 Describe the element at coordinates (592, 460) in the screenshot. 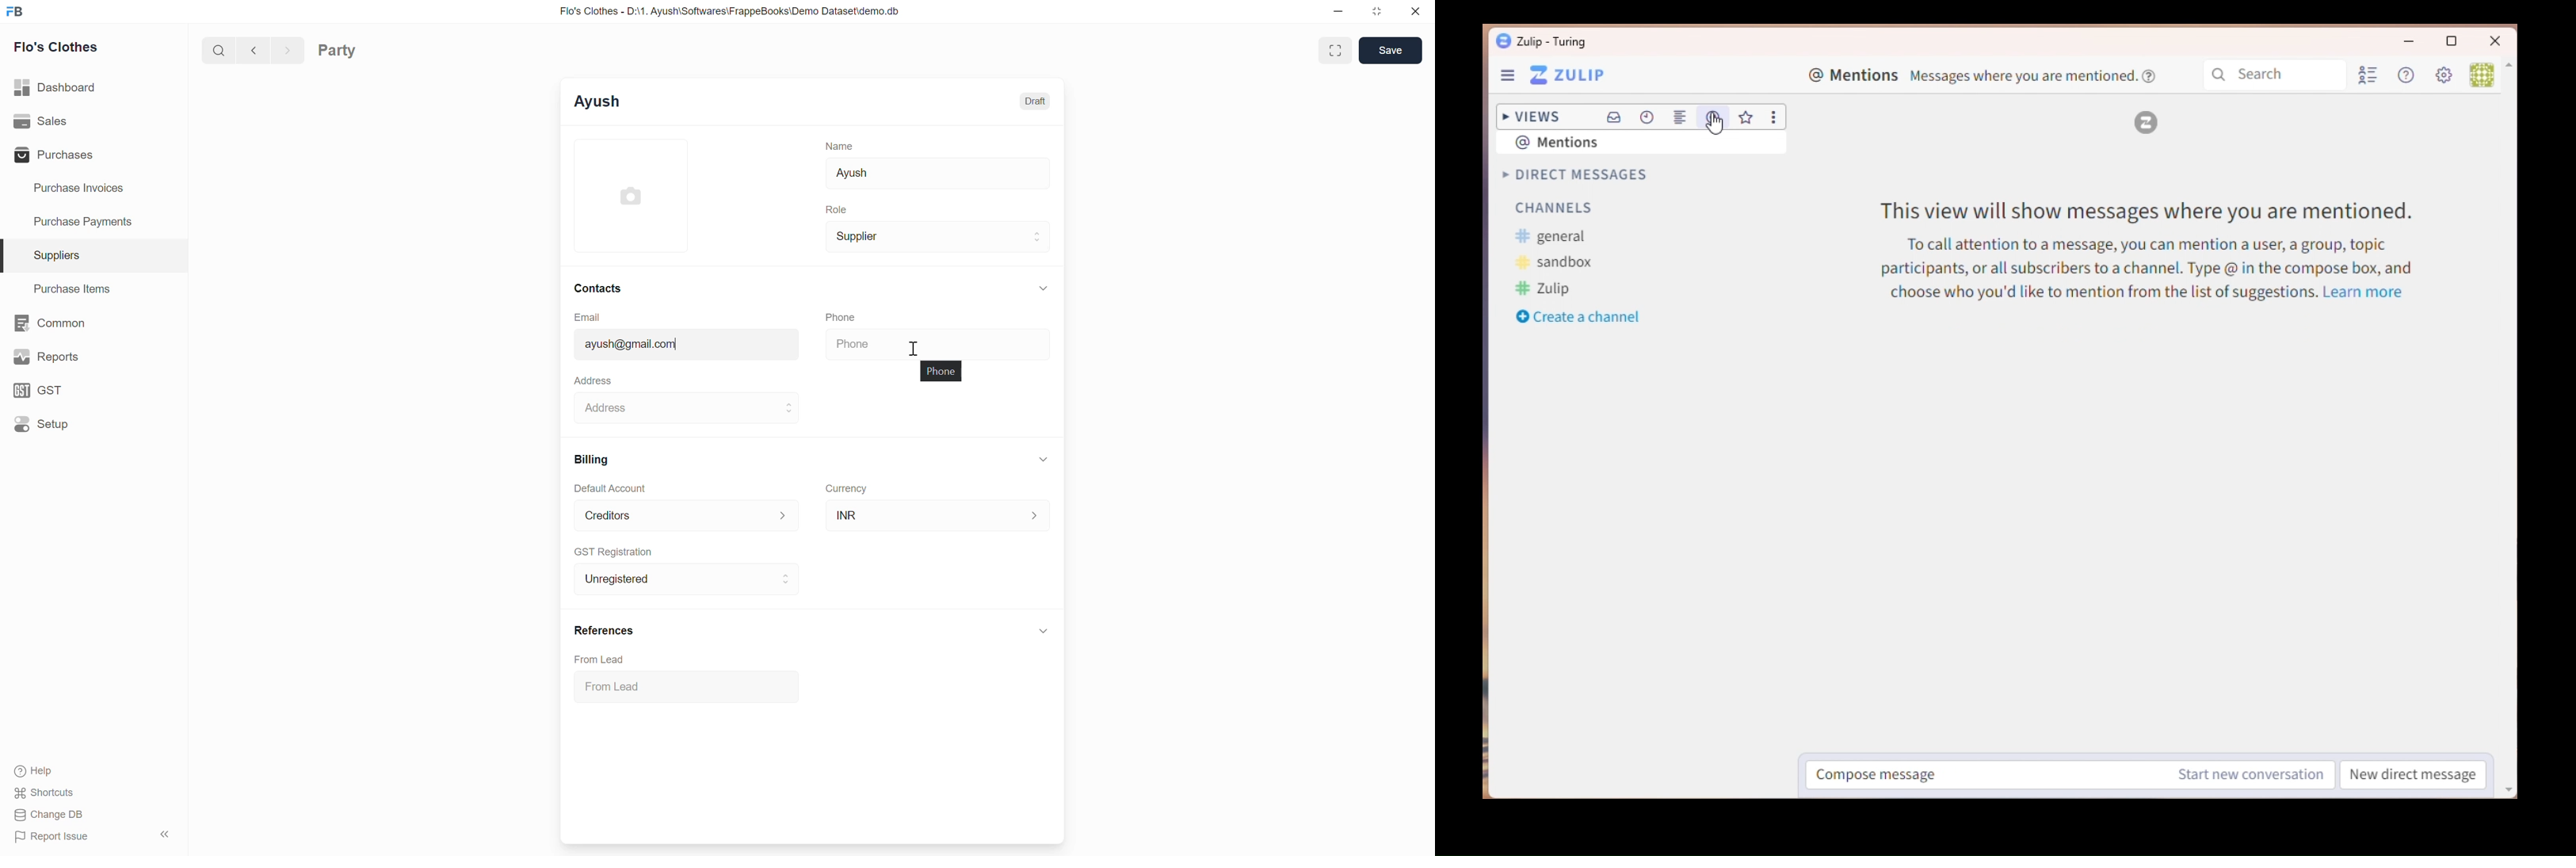

I see `Billing` at that location.